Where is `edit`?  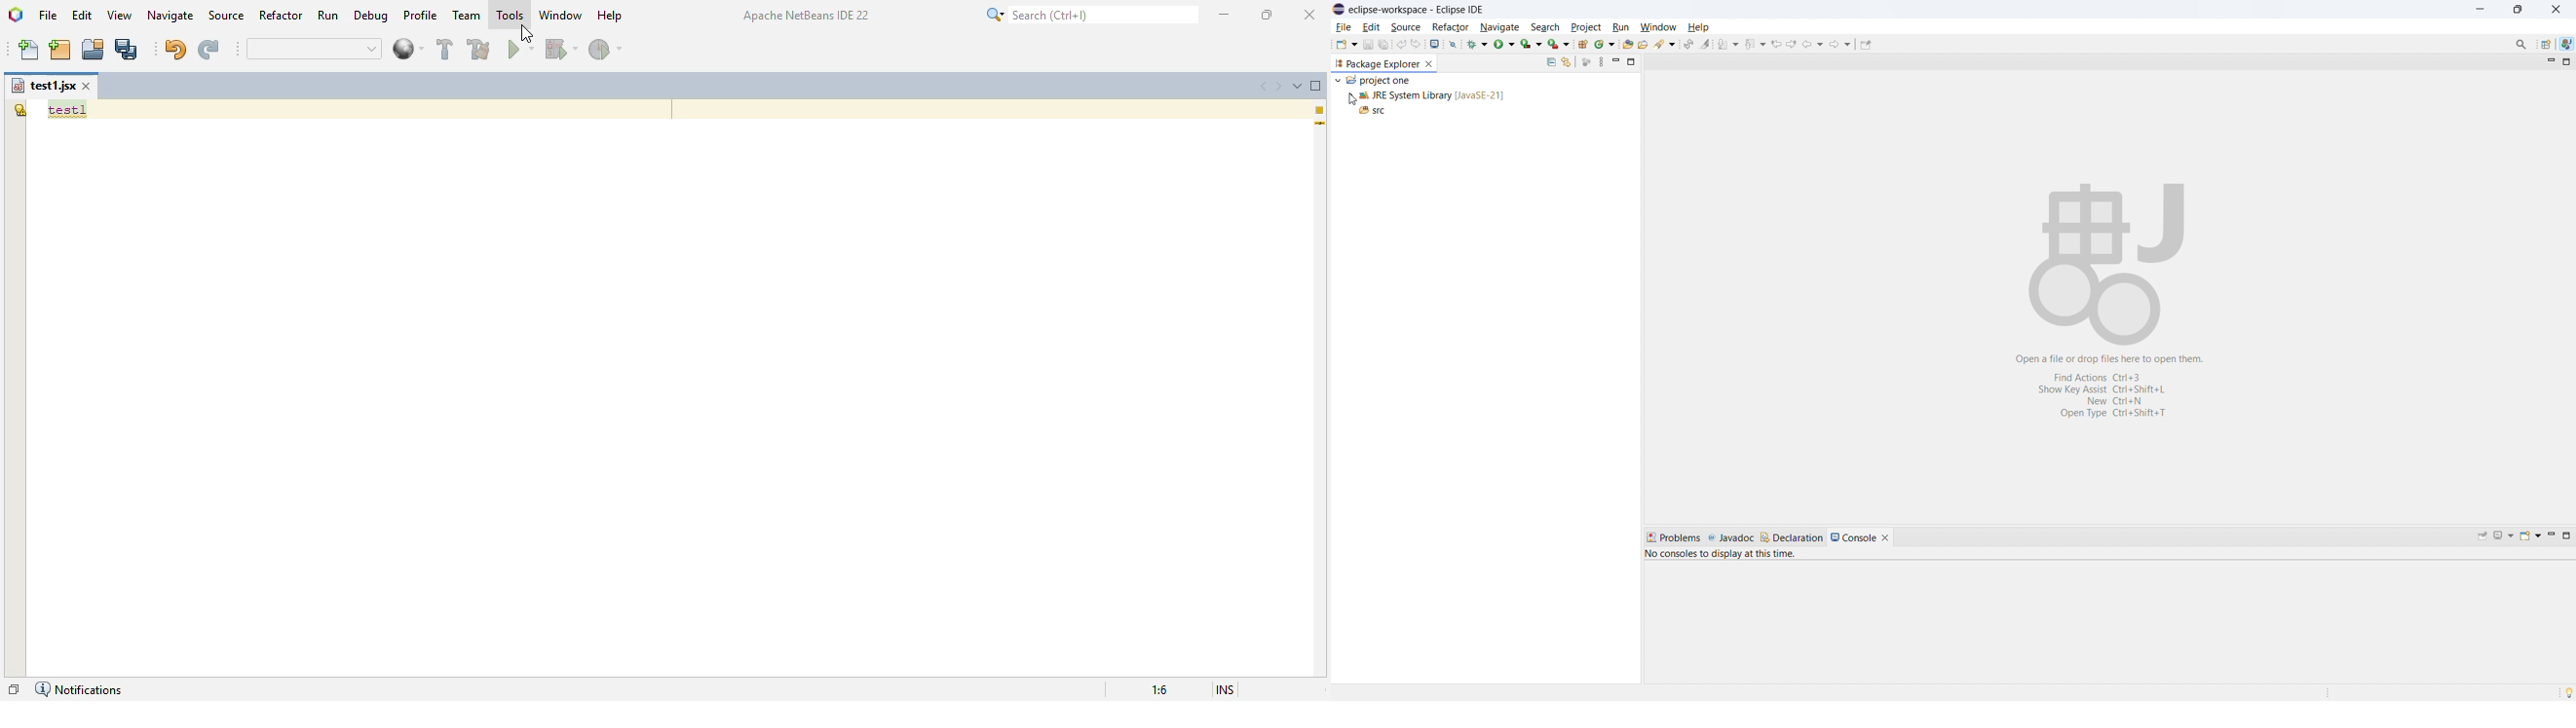
edit is located at coordinates (1372, 27).